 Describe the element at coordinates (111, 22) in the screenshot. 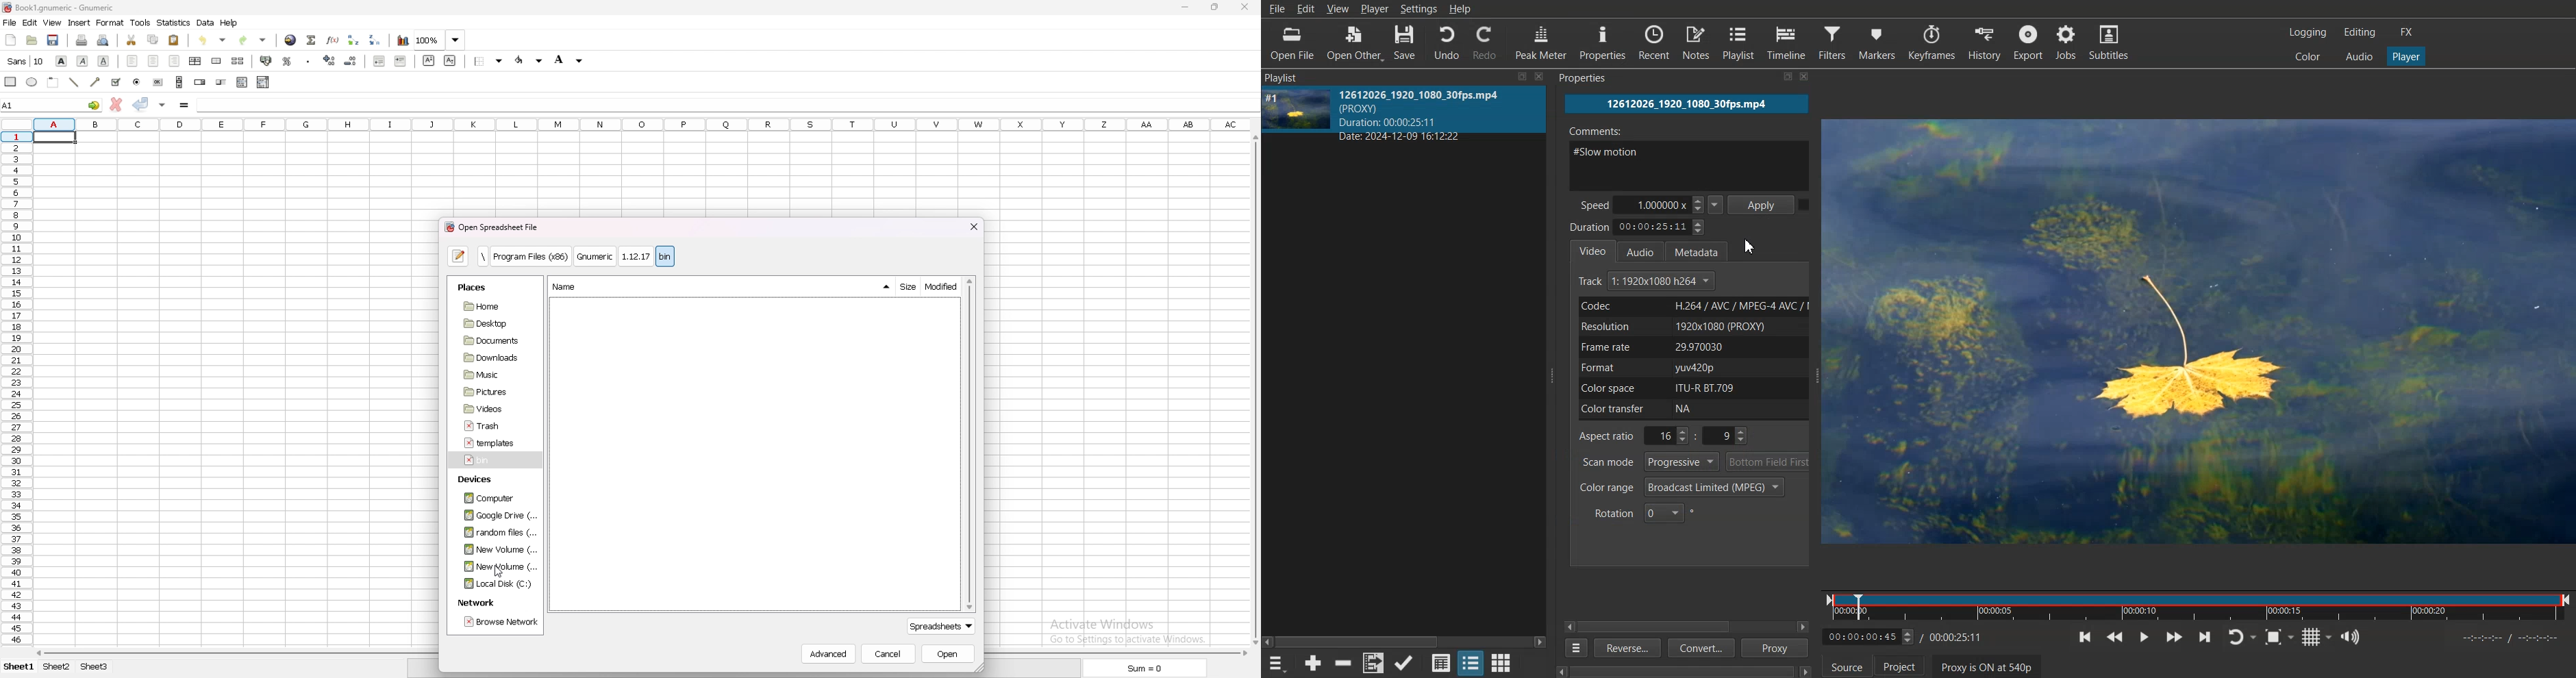

I see `format` at that location.